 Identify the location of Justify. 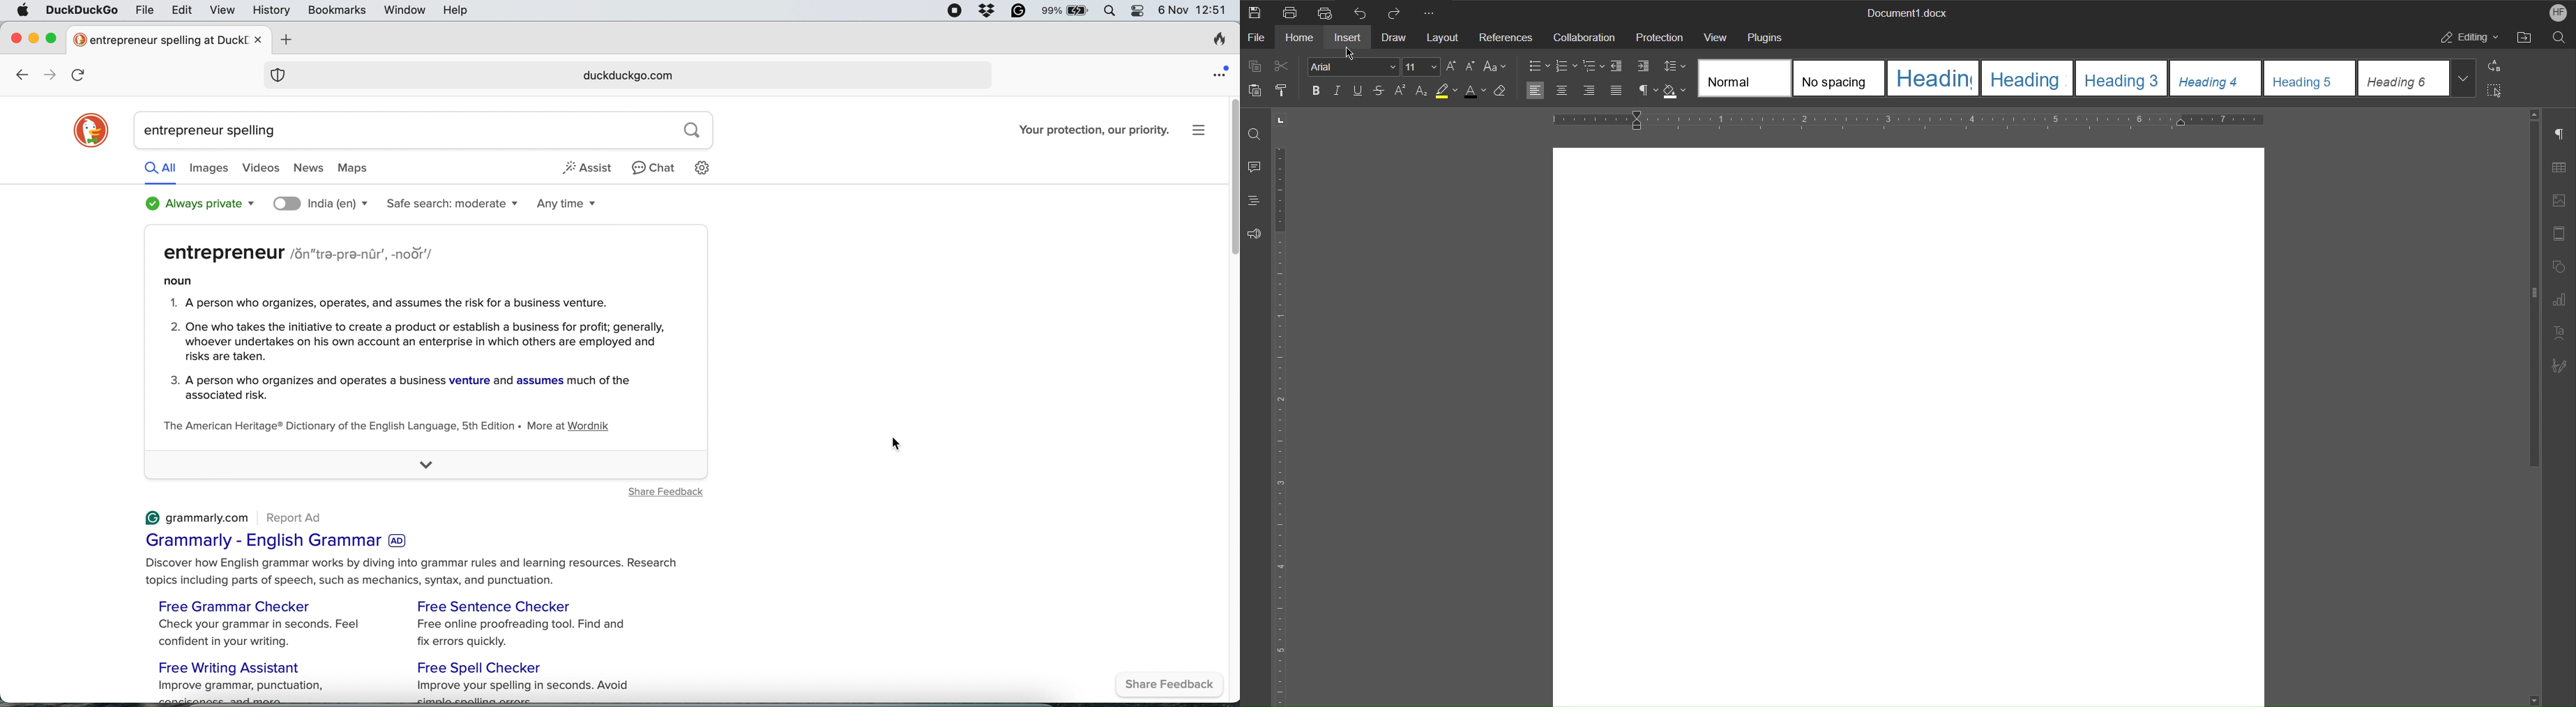
(1618, 91).